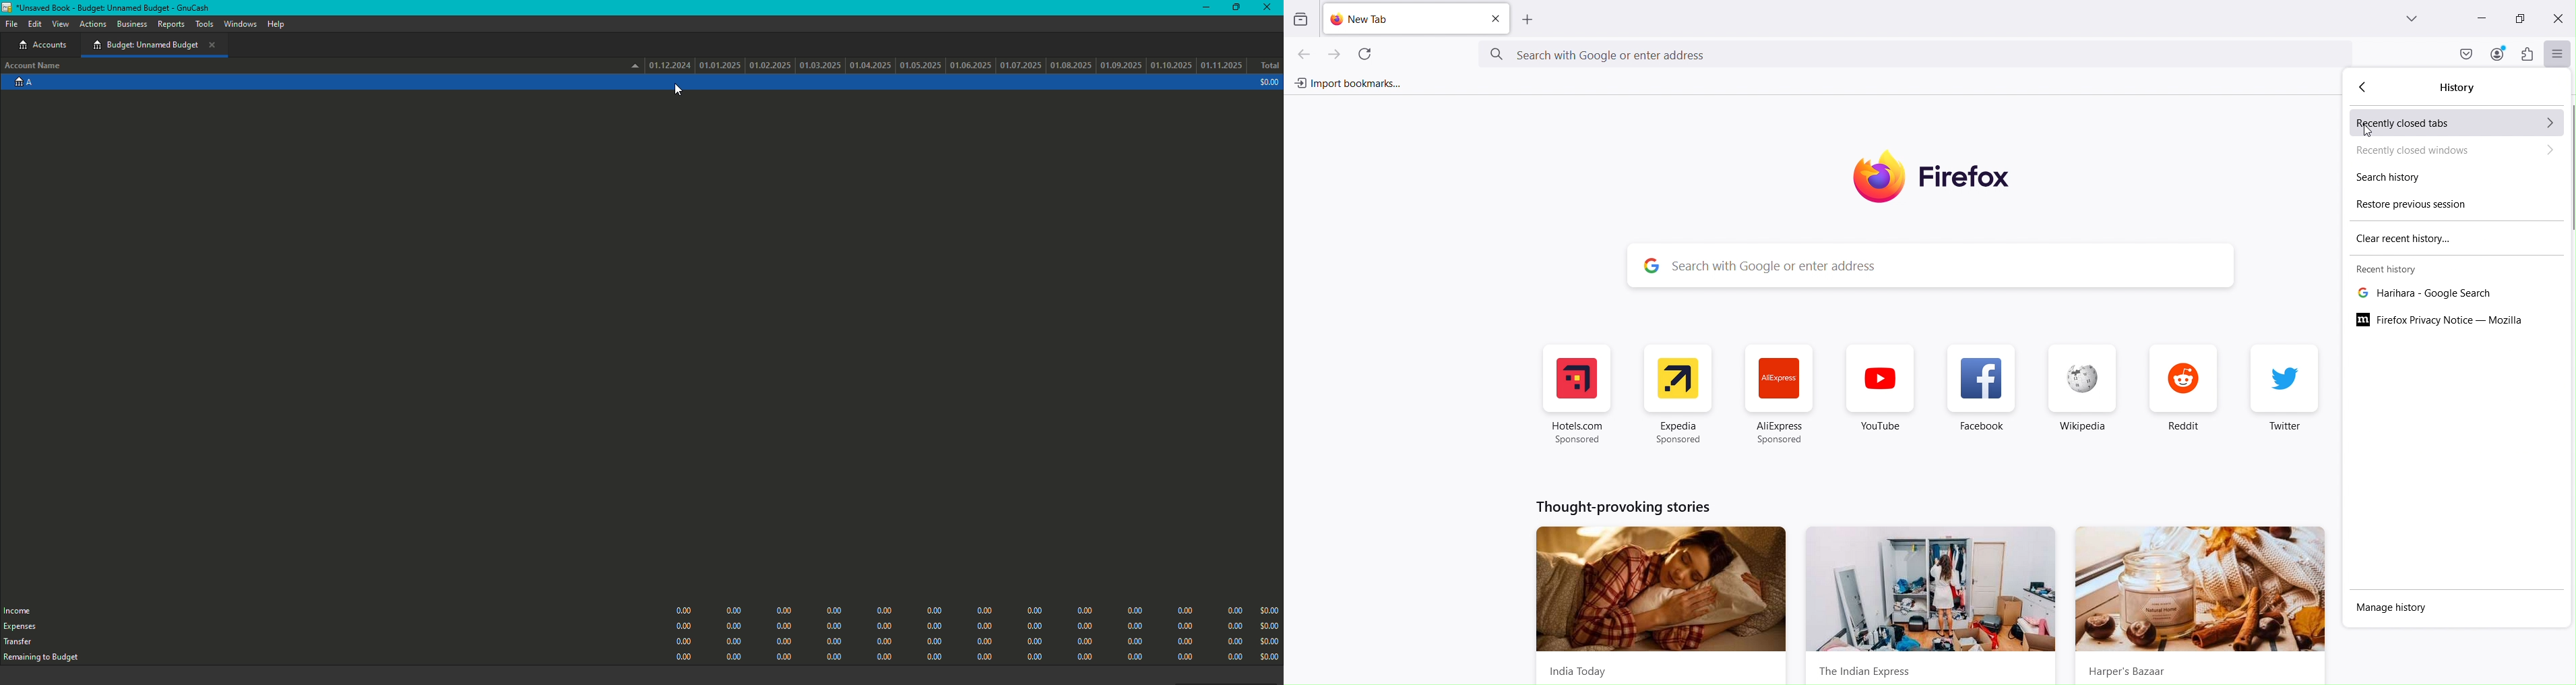  I want to click on youtube Shortcut, so click(1880, 395).